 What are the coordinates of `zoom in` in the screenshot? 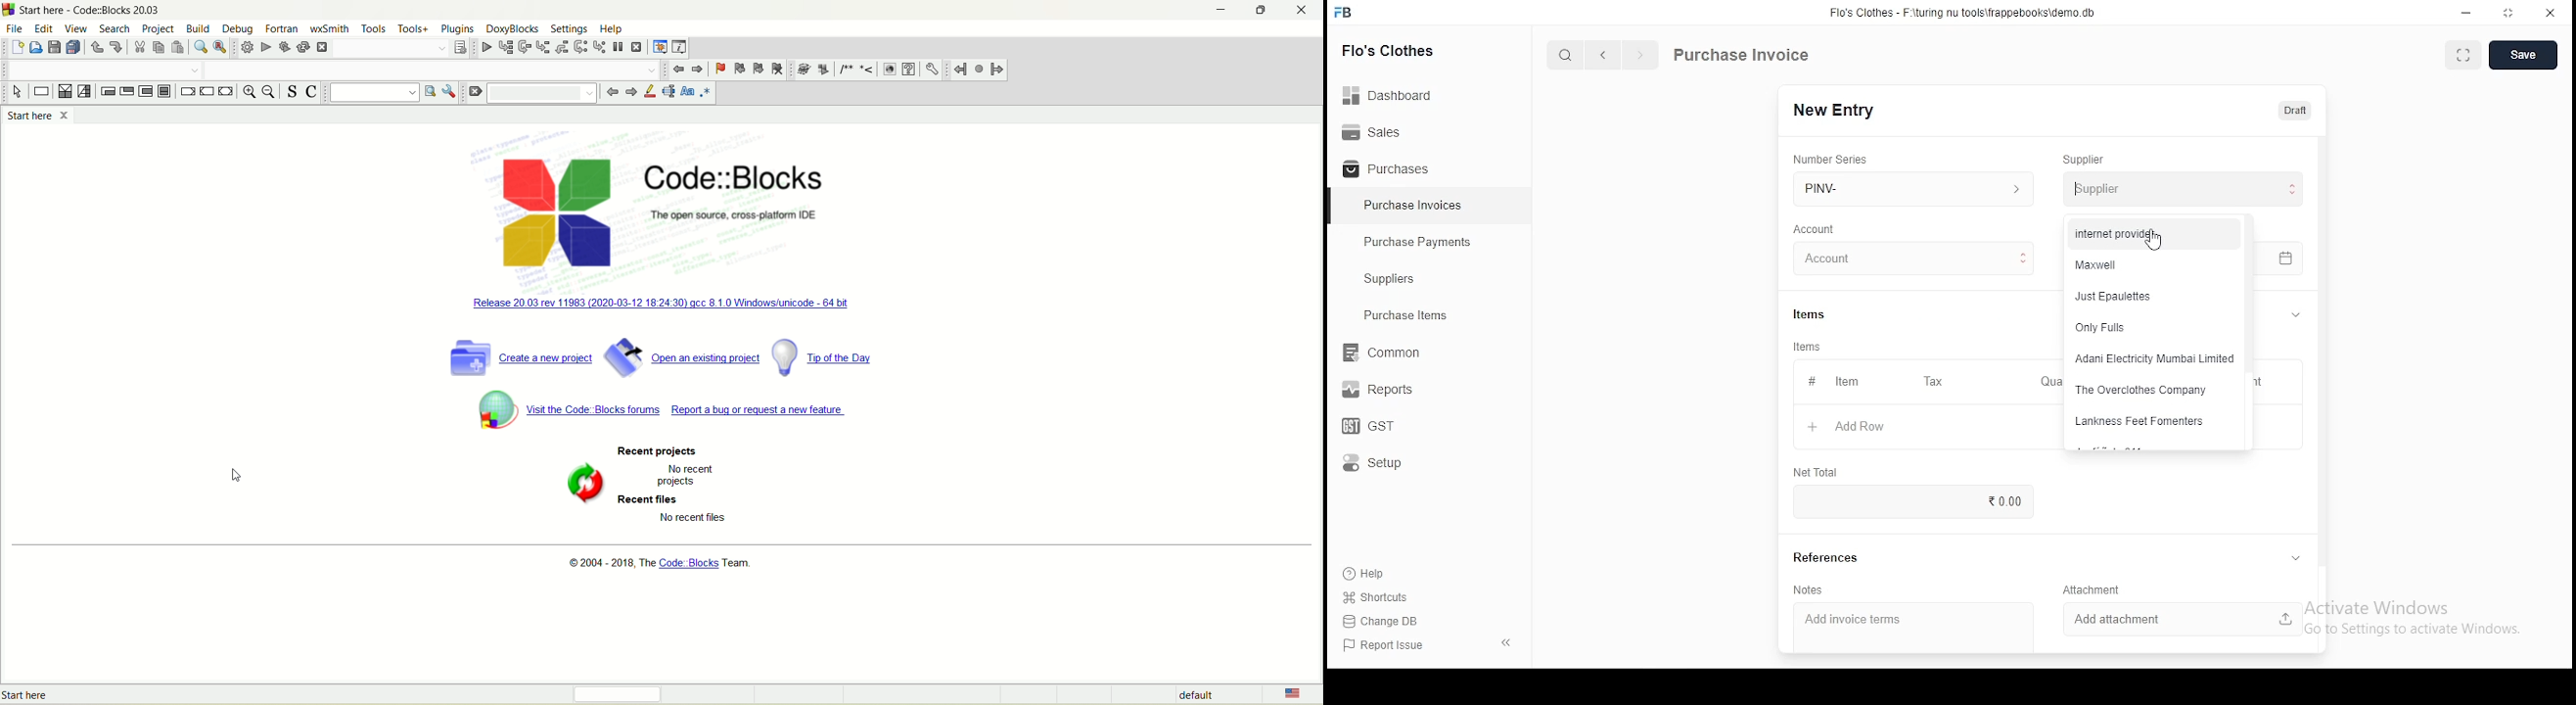 It's located at (248, 92).